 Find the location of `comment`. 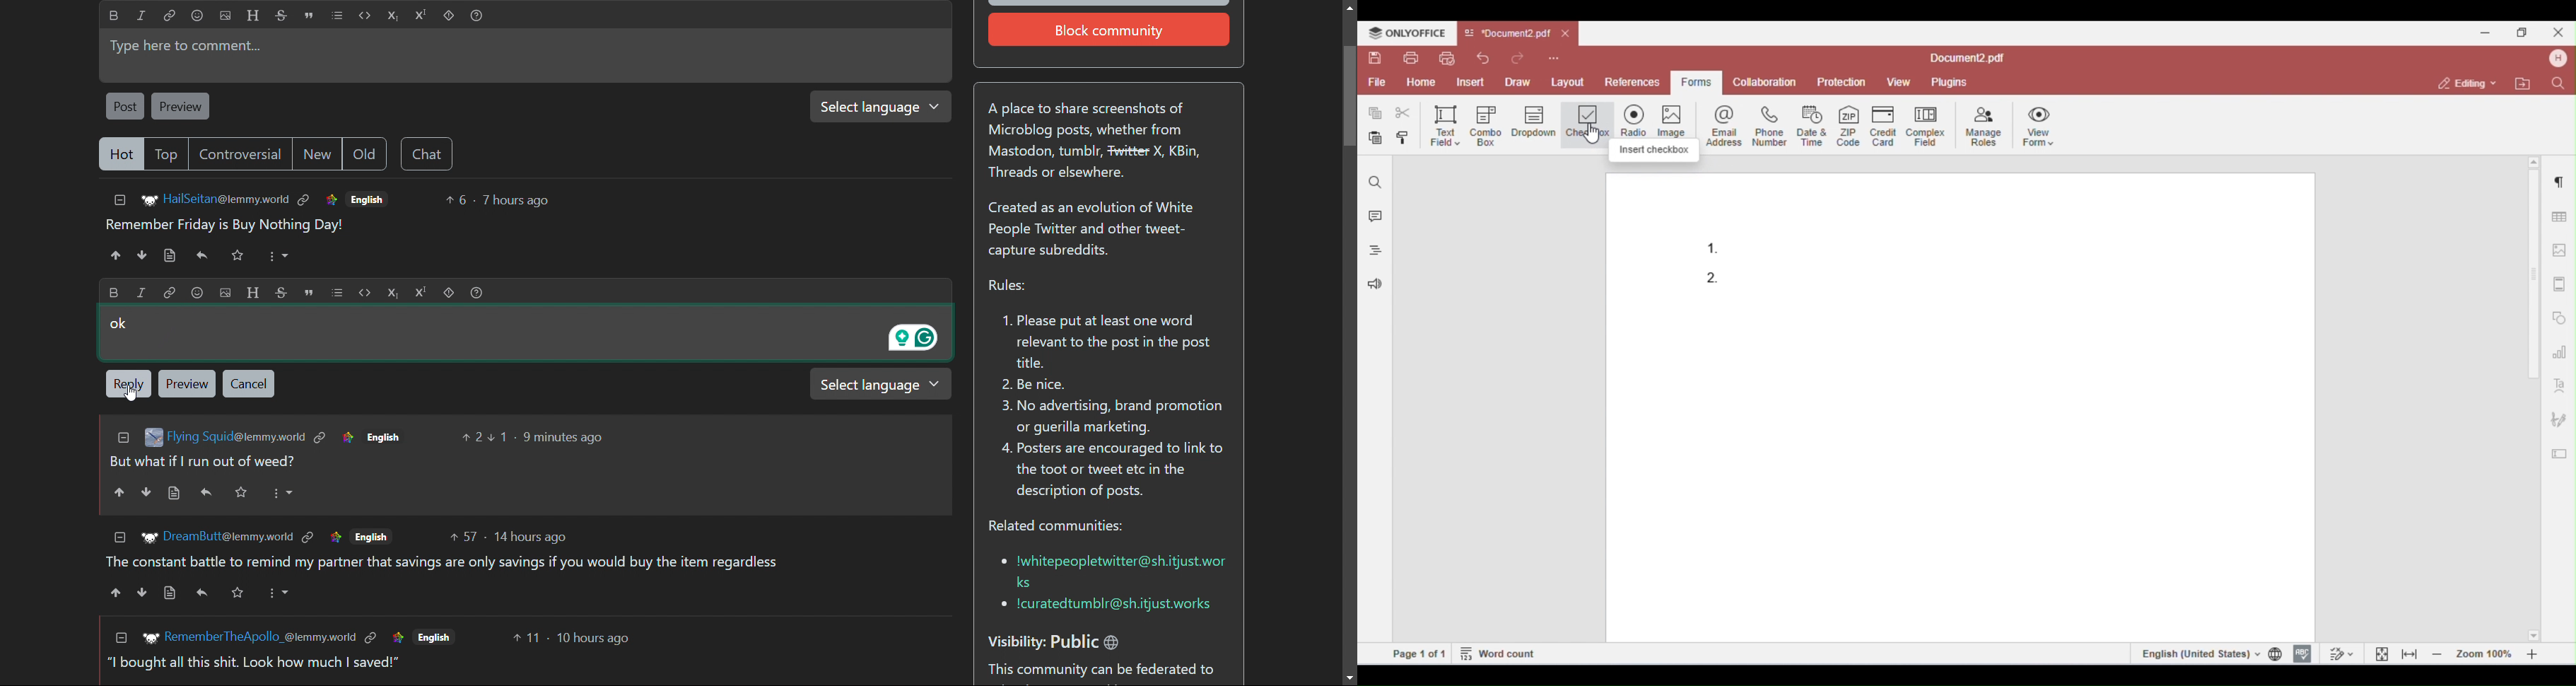

comment is located at coordinates (527, 564).